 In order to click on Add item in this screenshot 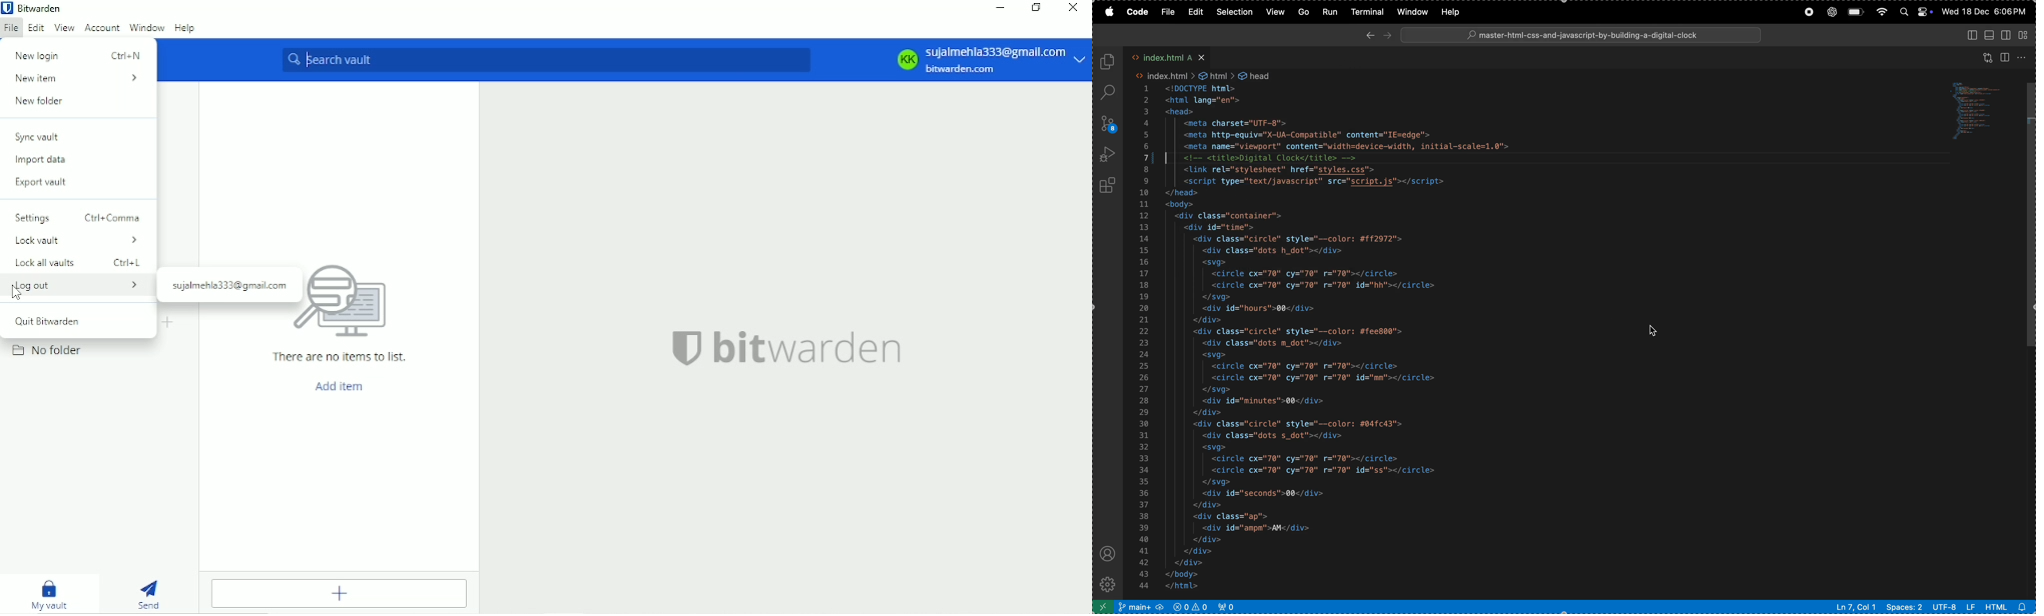, I will do `click(344, 594)`.